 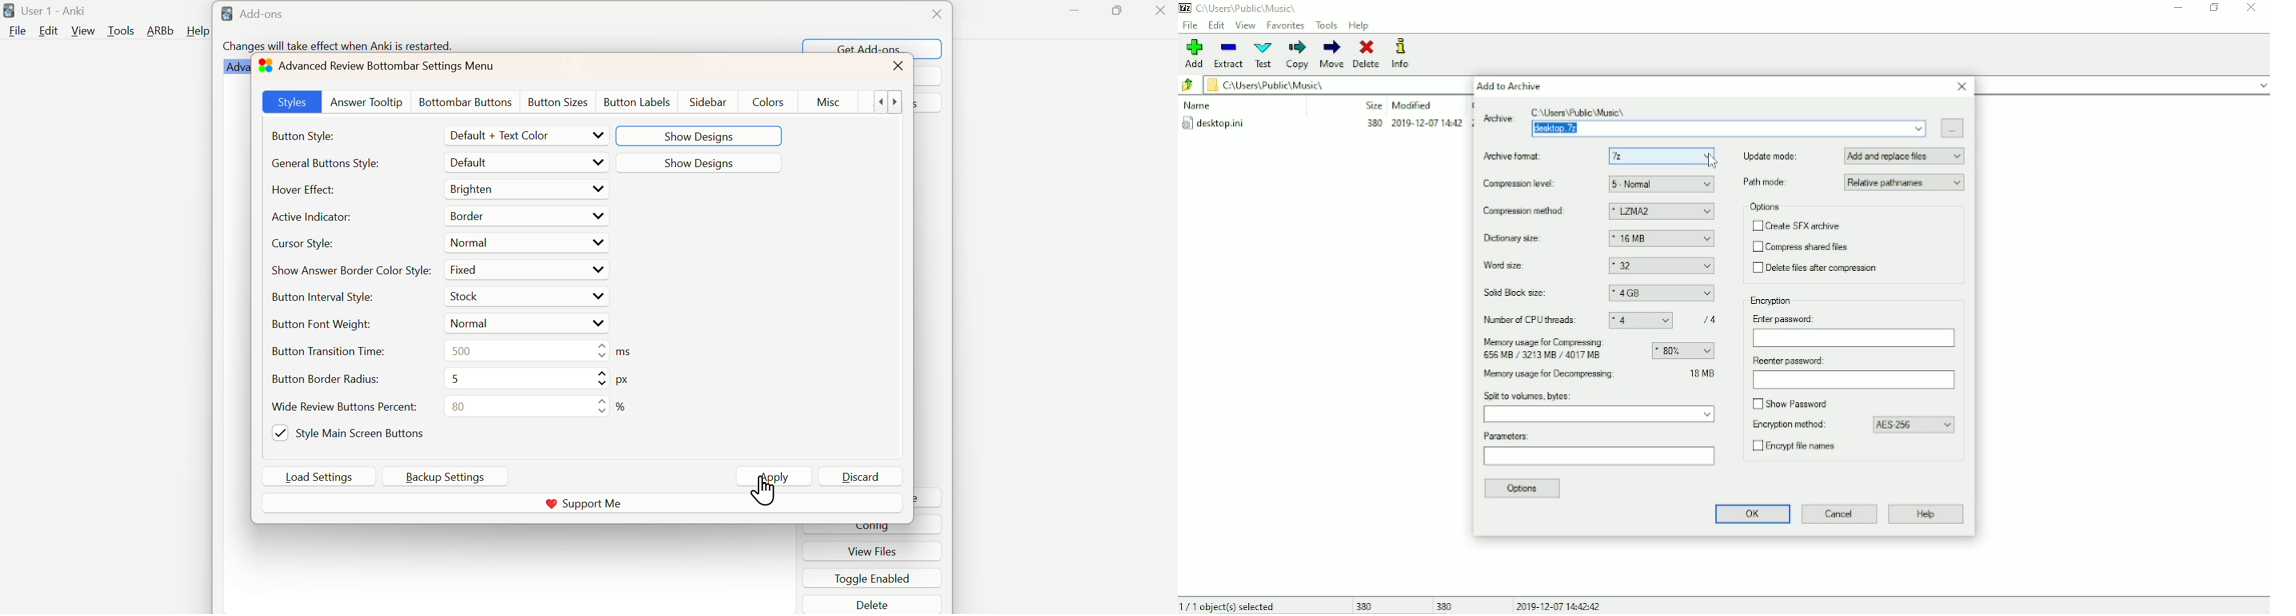 I want to click on Test, so click(x=1264, y=55).